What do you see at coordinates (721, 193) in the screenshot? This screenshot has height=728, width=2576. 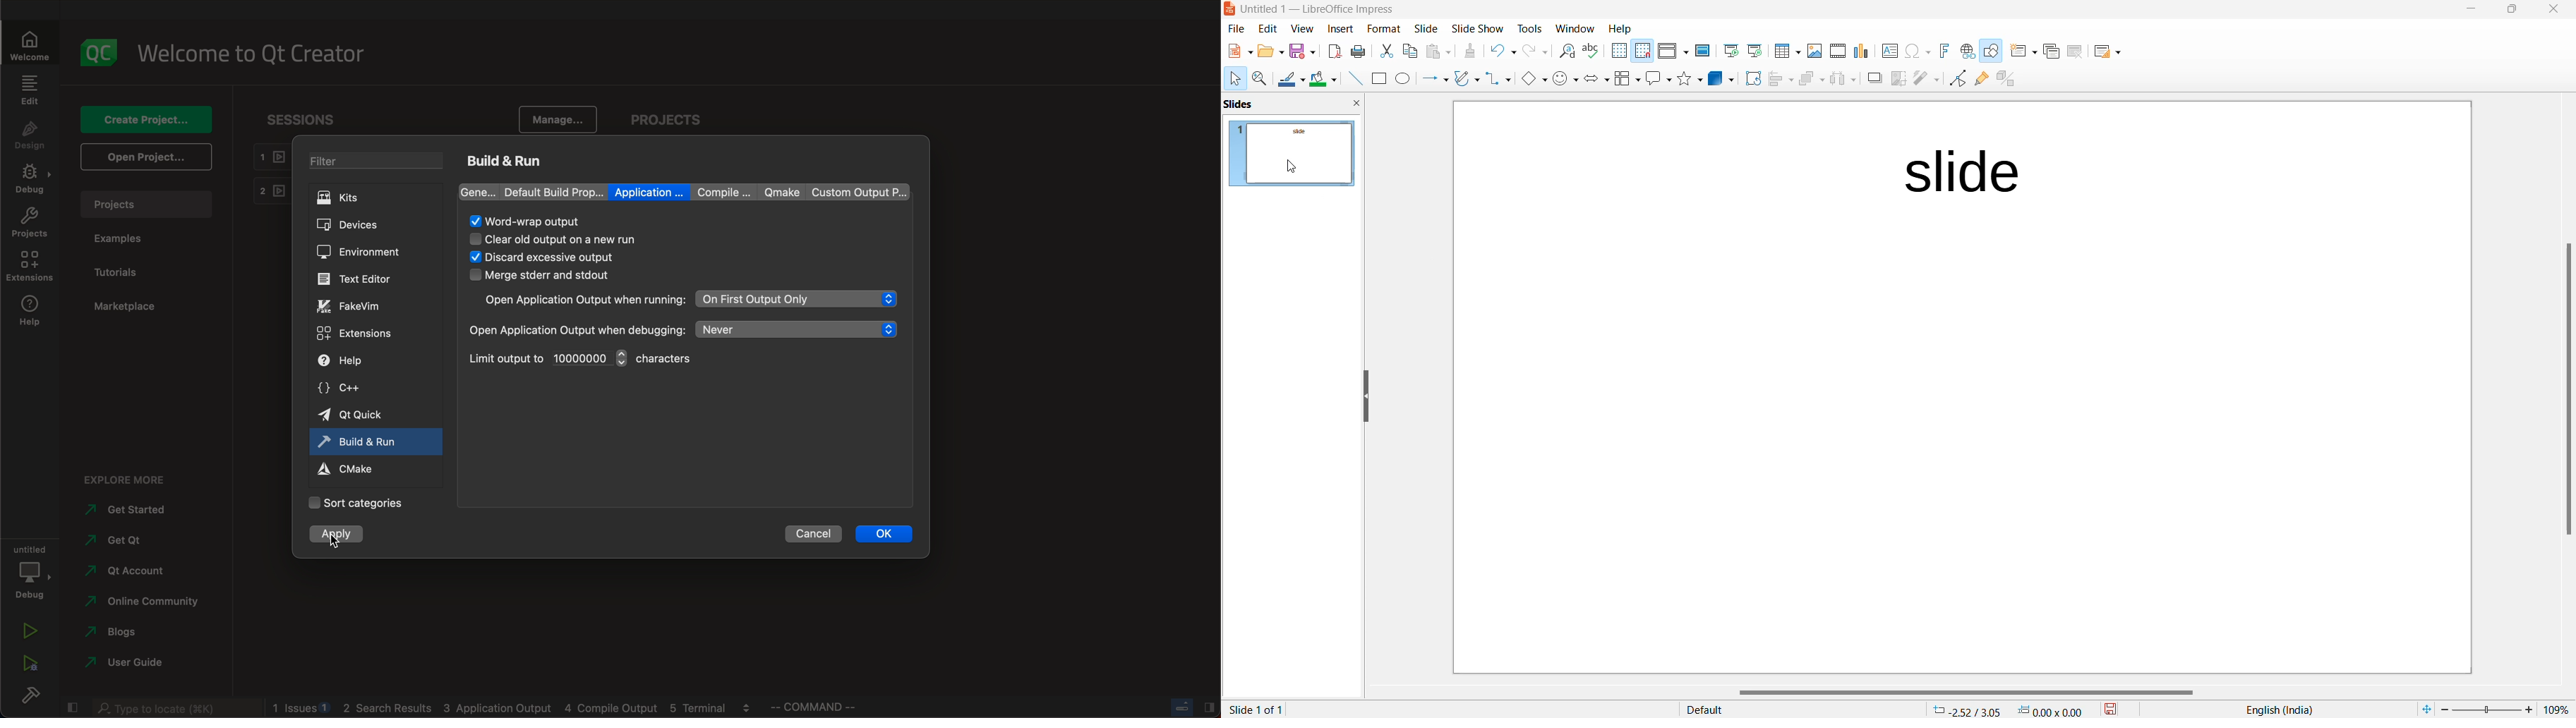 I see `compile` at bounding box center [721, 193].